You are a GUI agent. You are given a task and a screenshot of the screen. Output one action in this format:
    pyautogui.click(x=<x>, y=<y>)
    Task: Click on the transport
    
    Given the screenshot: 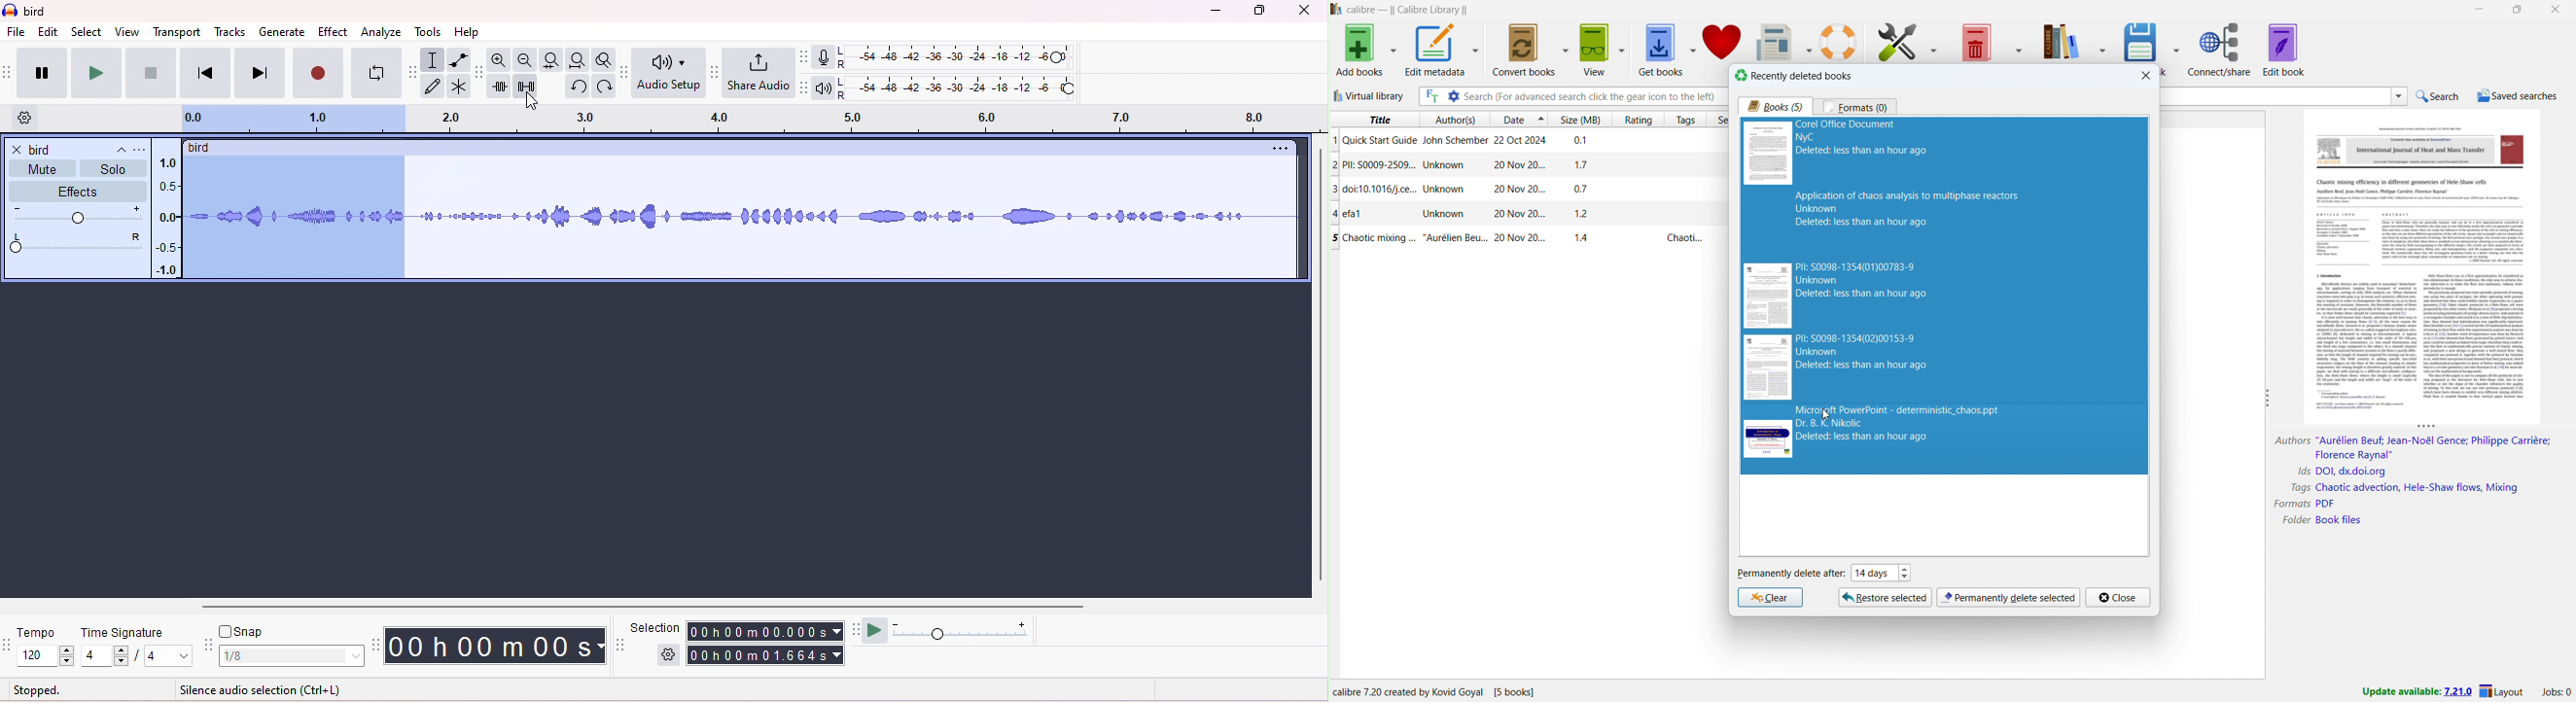 What is the action you would take?
    pyautogui.click(x=178, y=33)
    